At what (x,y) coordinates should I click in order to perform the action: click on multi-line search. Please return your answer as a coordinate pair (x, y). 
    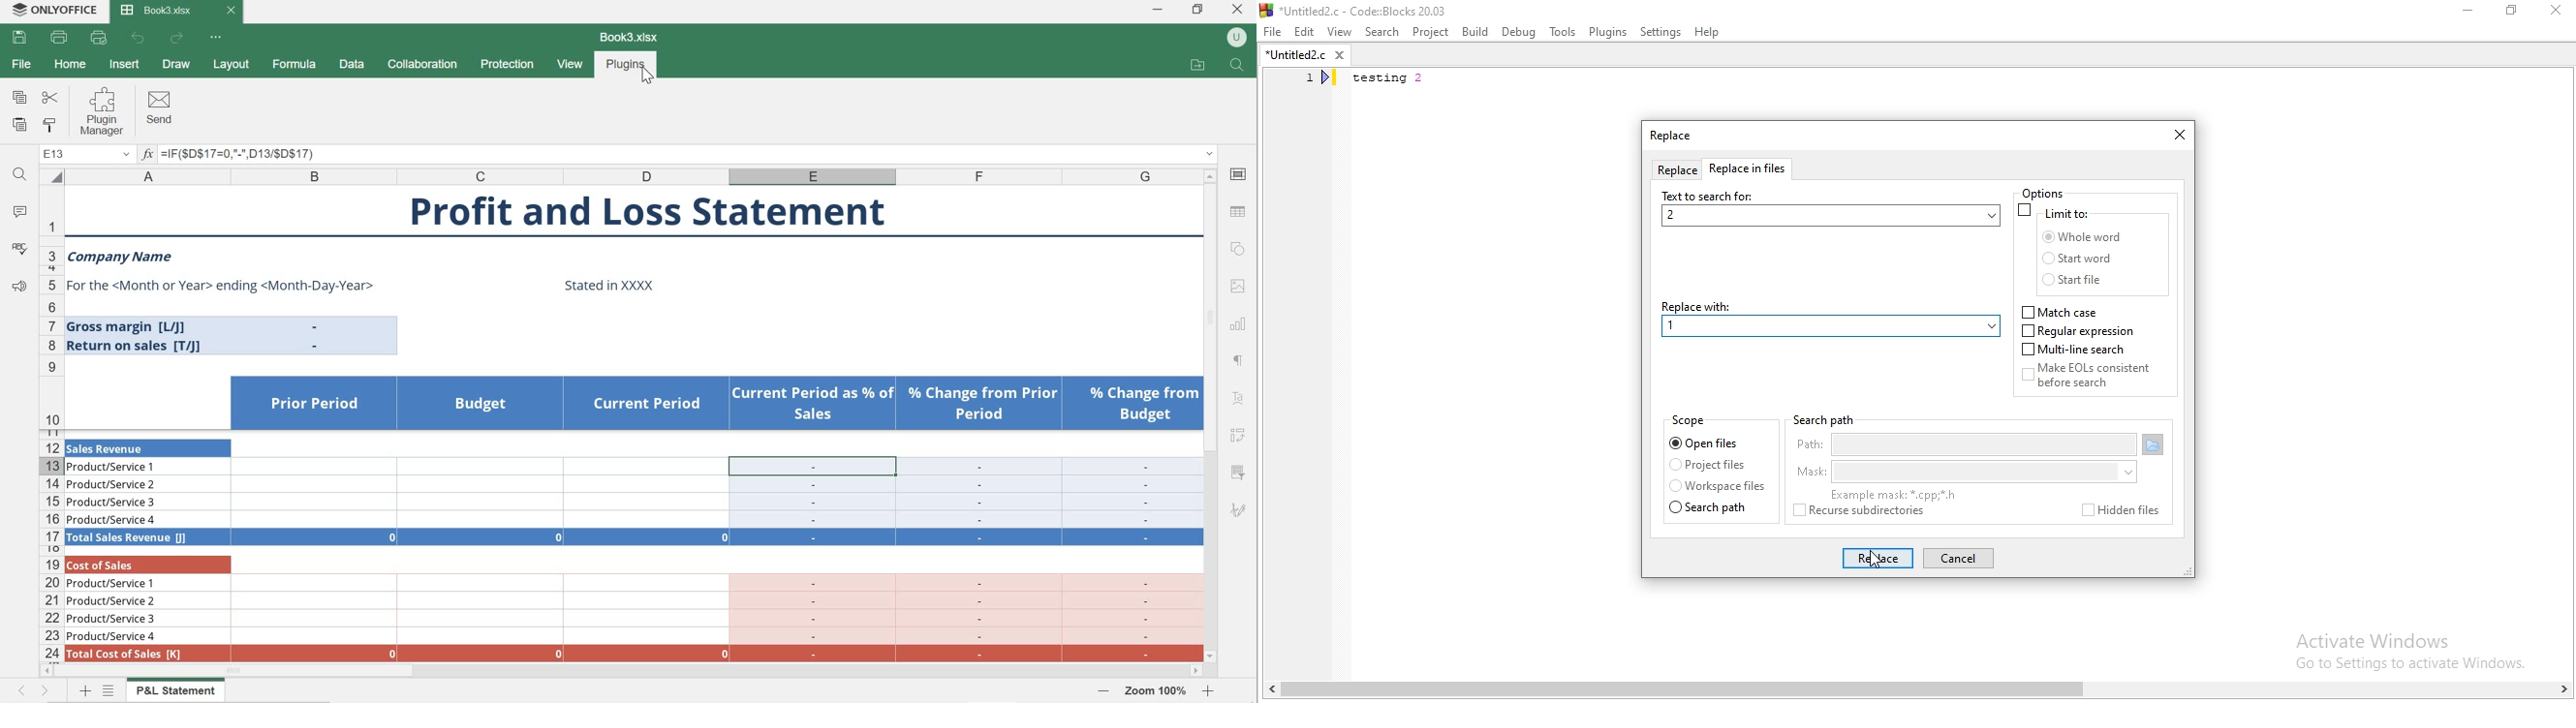
    Looking at the image, I should click on (2077, 351).